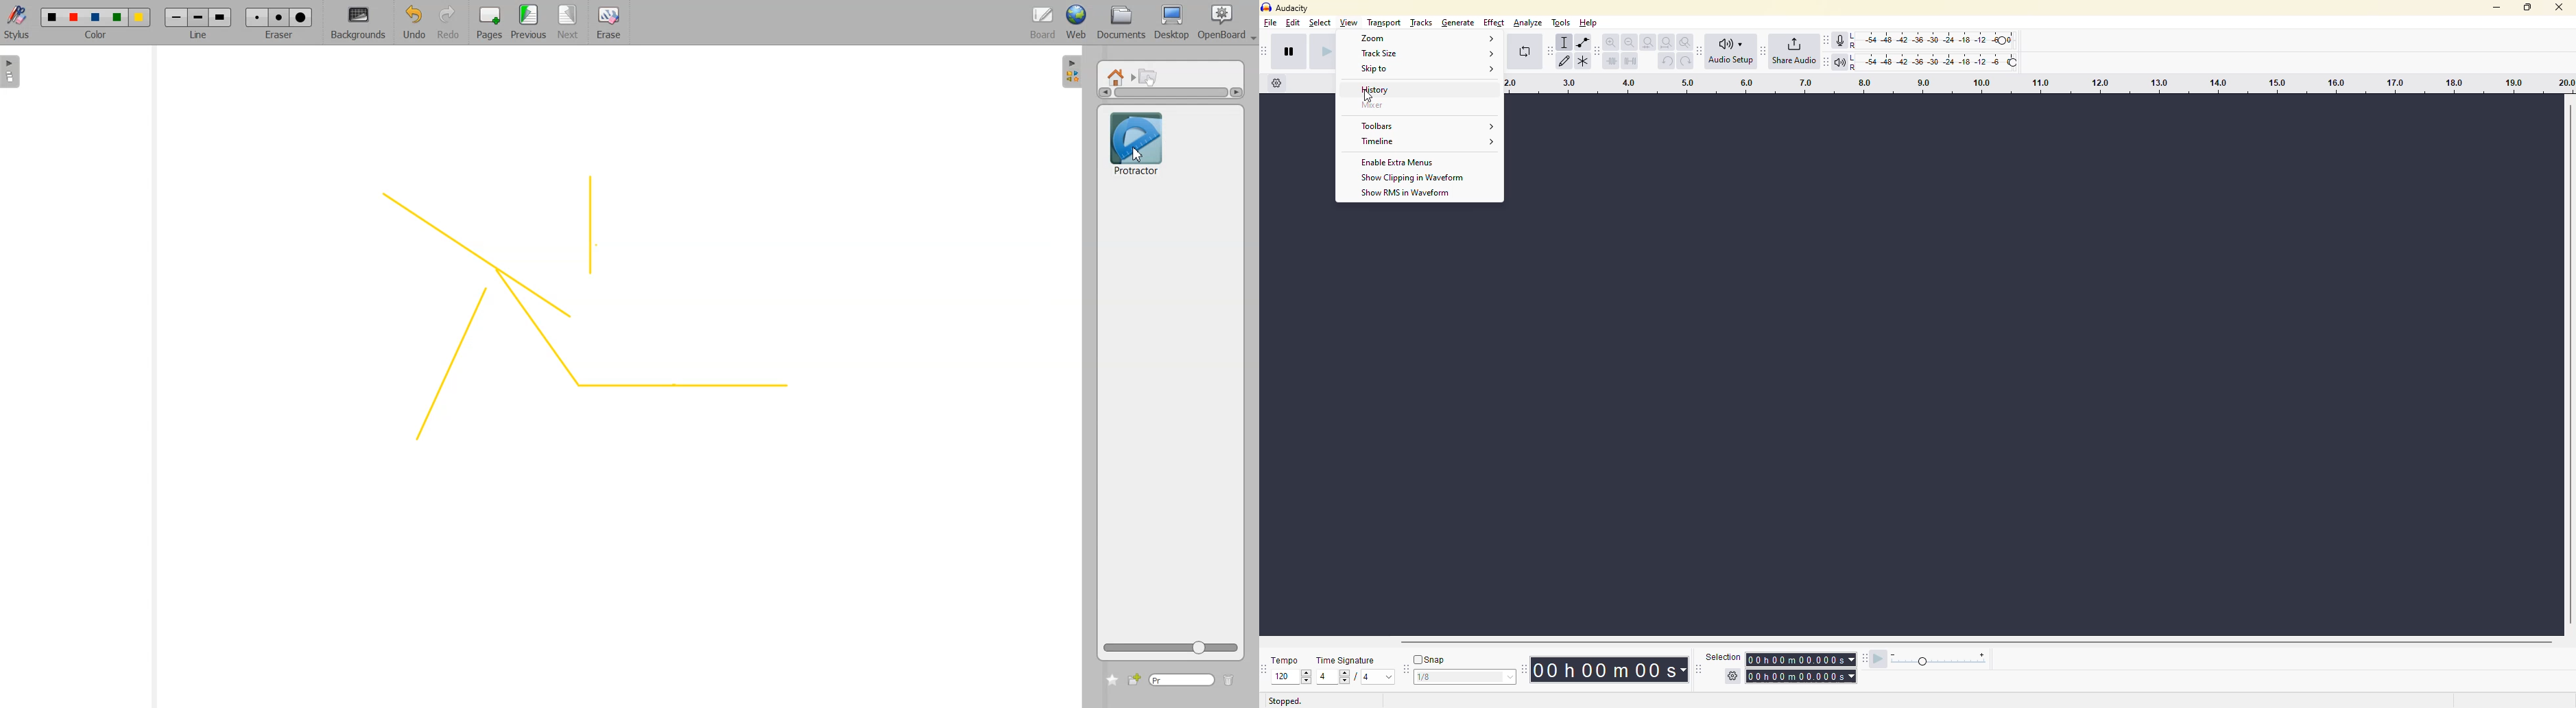 This screenshot has height=728, width=2576. What do you see at coordinates (1419, 178) in the screenshot?
I see `show clipping in waveform` at bounding box center [1419, 178].